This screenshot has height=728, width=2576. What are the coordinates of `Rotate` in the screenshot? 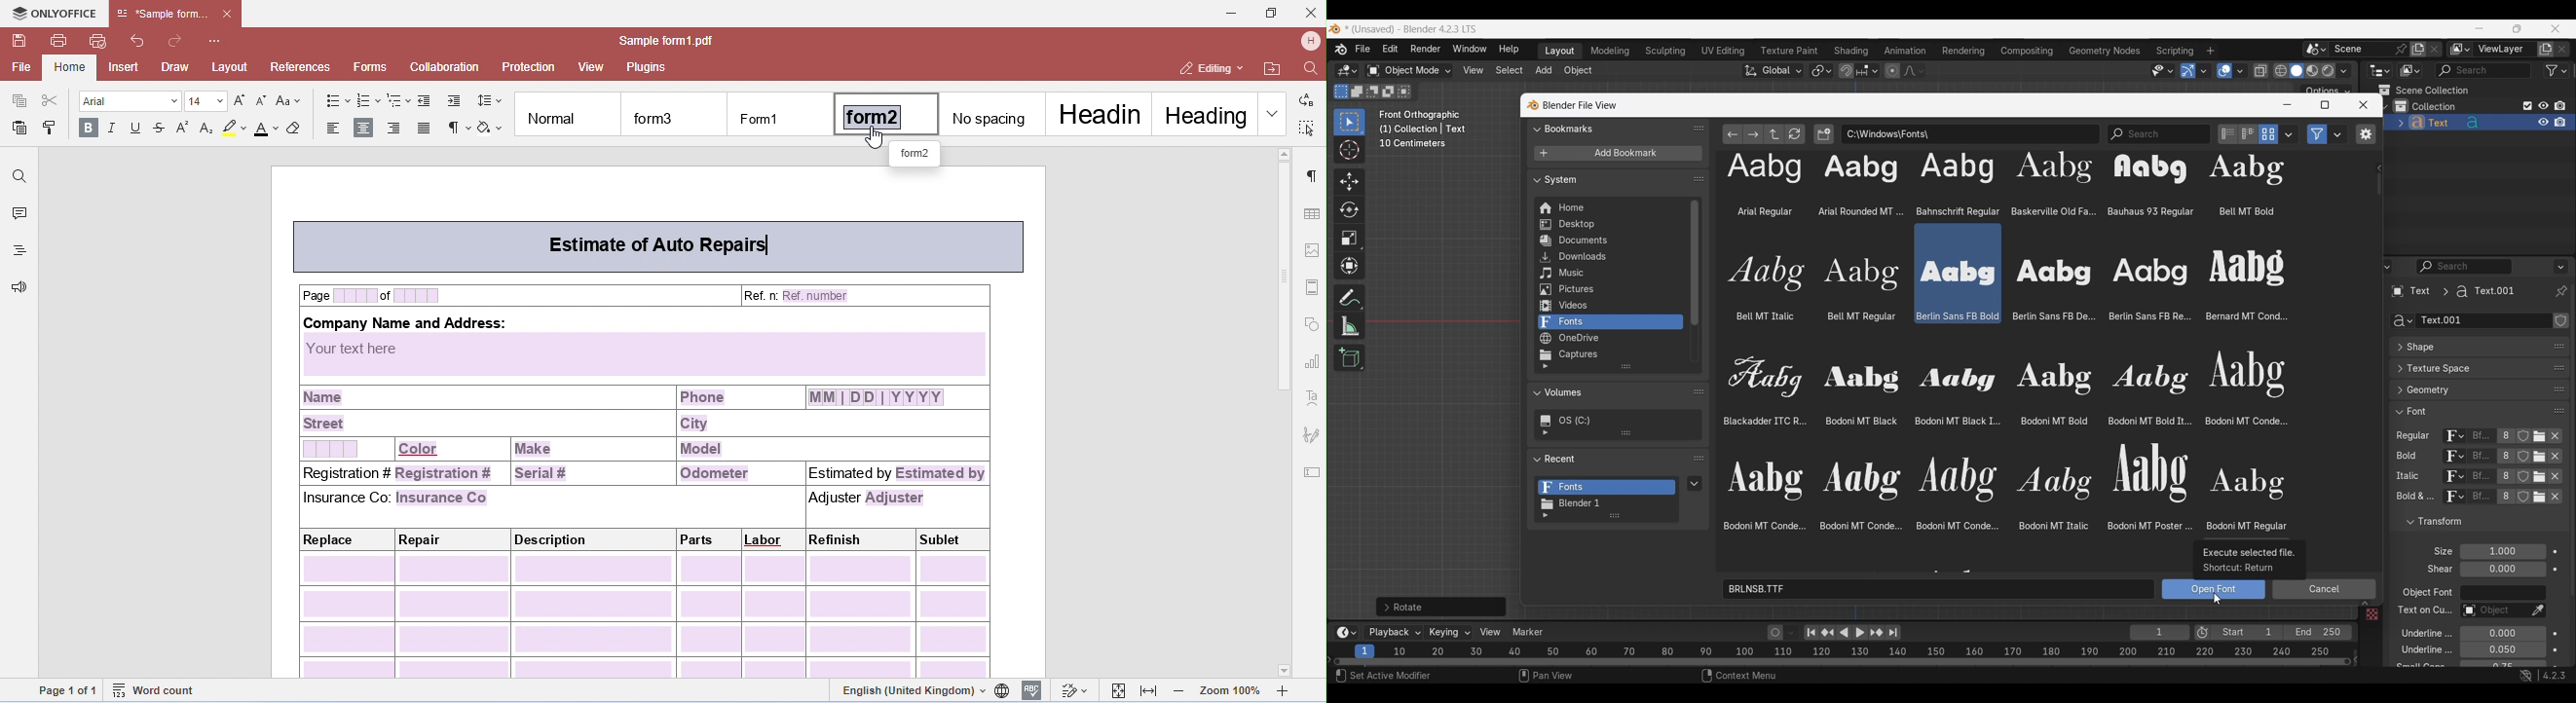 It's located at (1349, 210).